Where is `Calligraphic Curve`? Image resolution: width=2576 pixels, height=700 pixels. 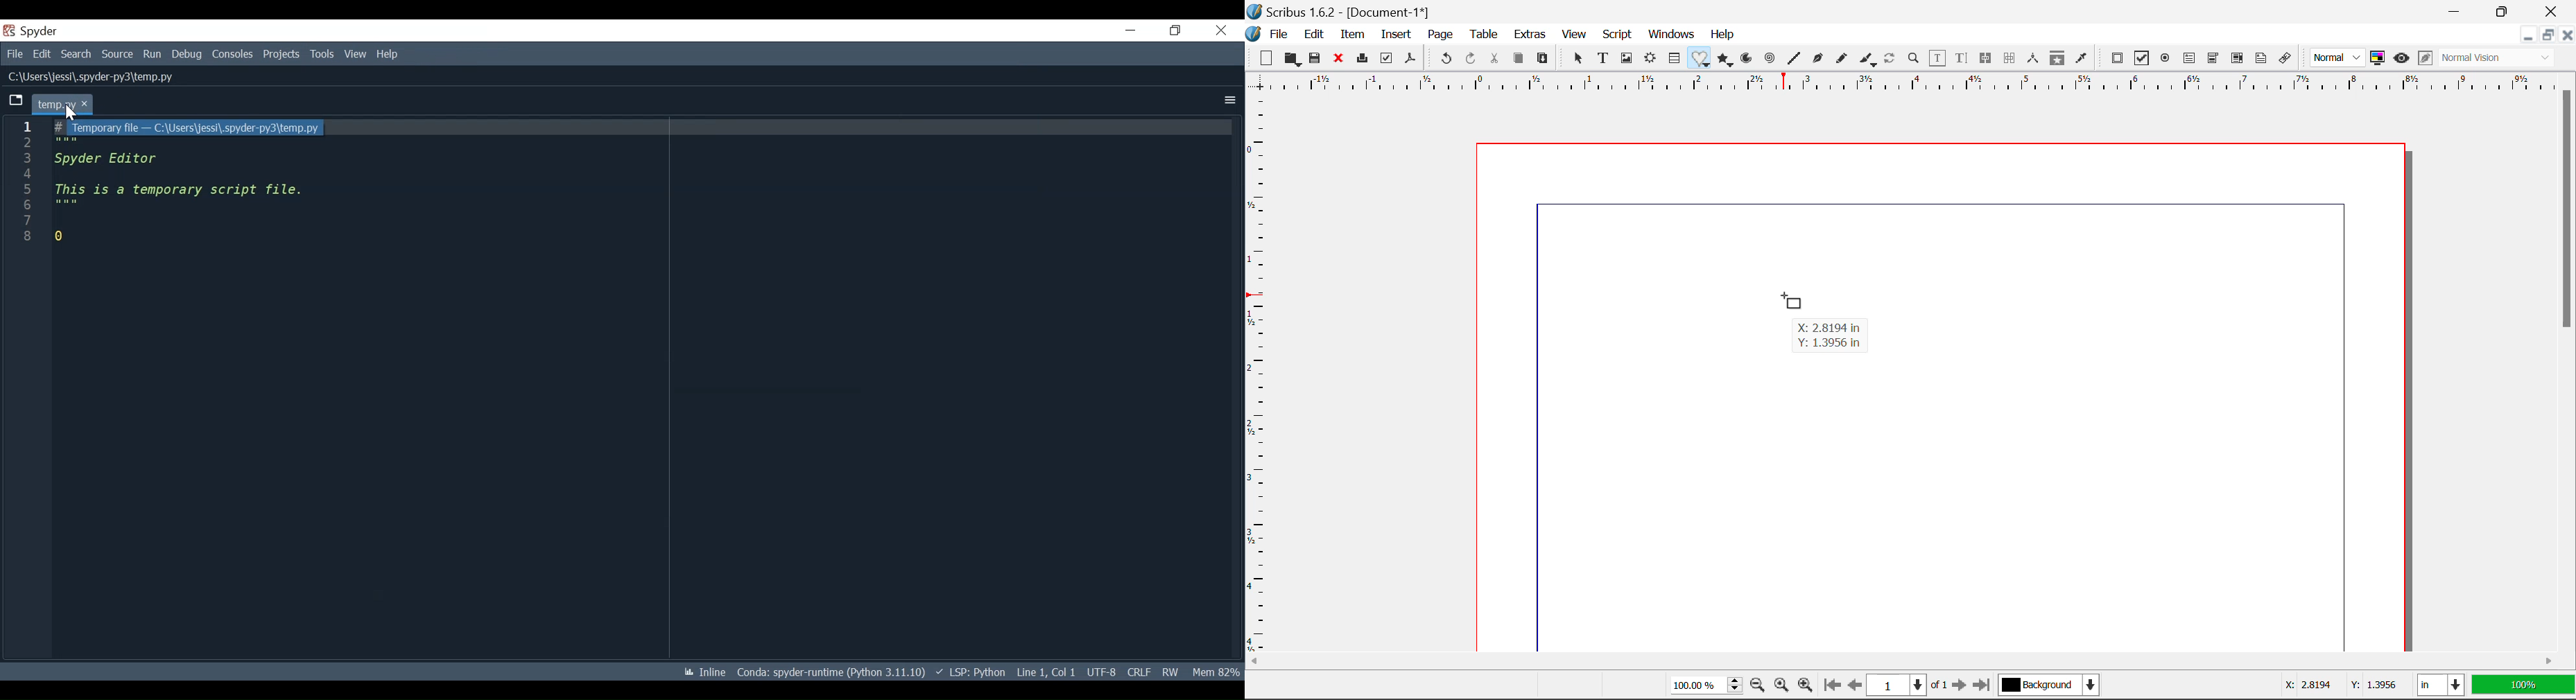 Calligraphic Curve is located at coordinates (1868, 61).